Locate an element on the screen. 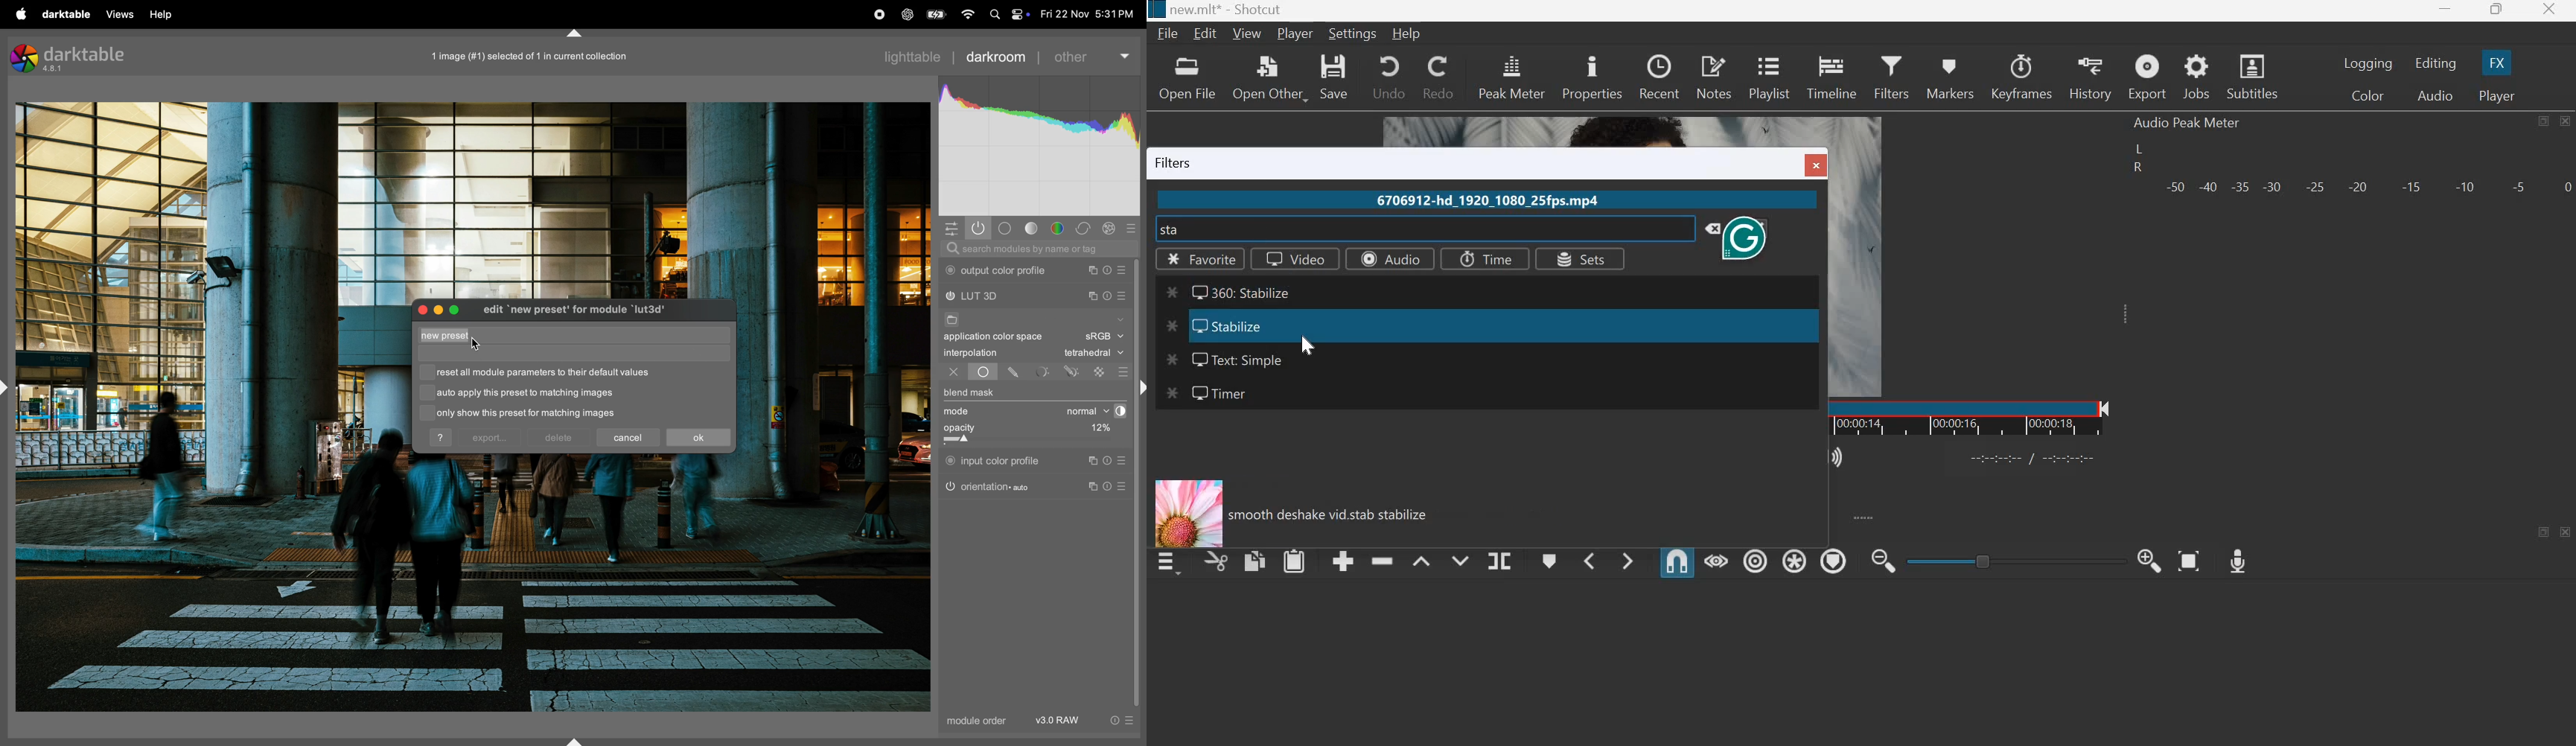 The image size is (2576, 756). scroll bar is located at coordinates (1140, 483).